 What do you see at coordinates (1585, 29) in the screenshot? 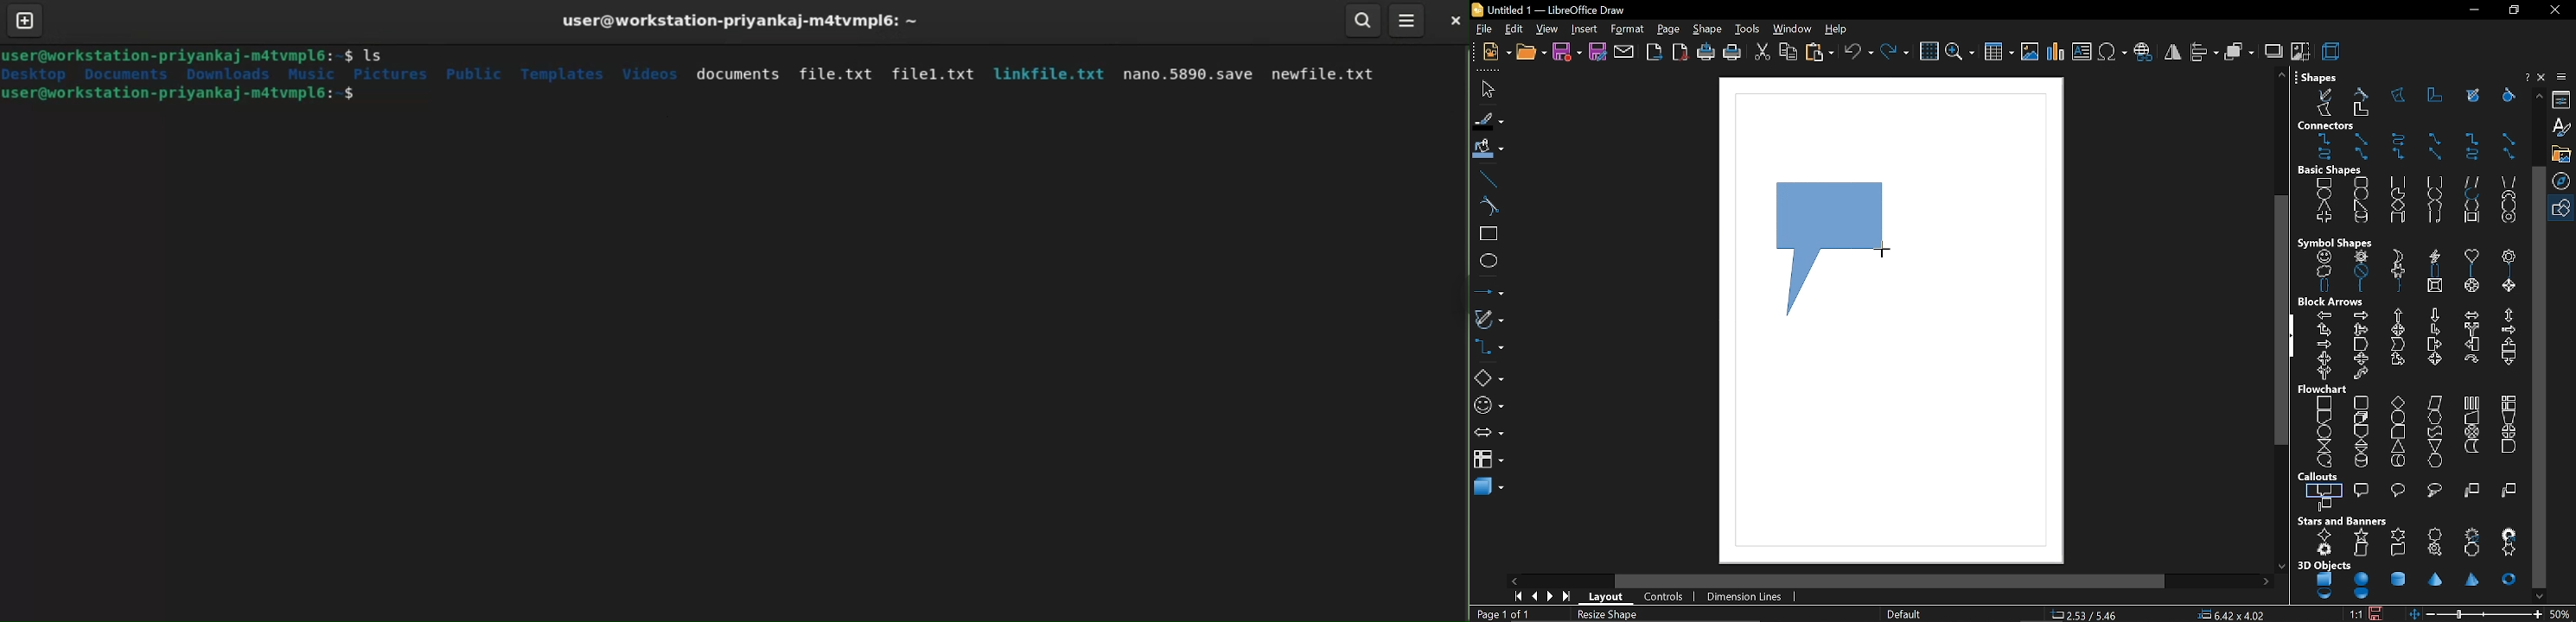
I see `insert` at bounding box center [1585, 29].